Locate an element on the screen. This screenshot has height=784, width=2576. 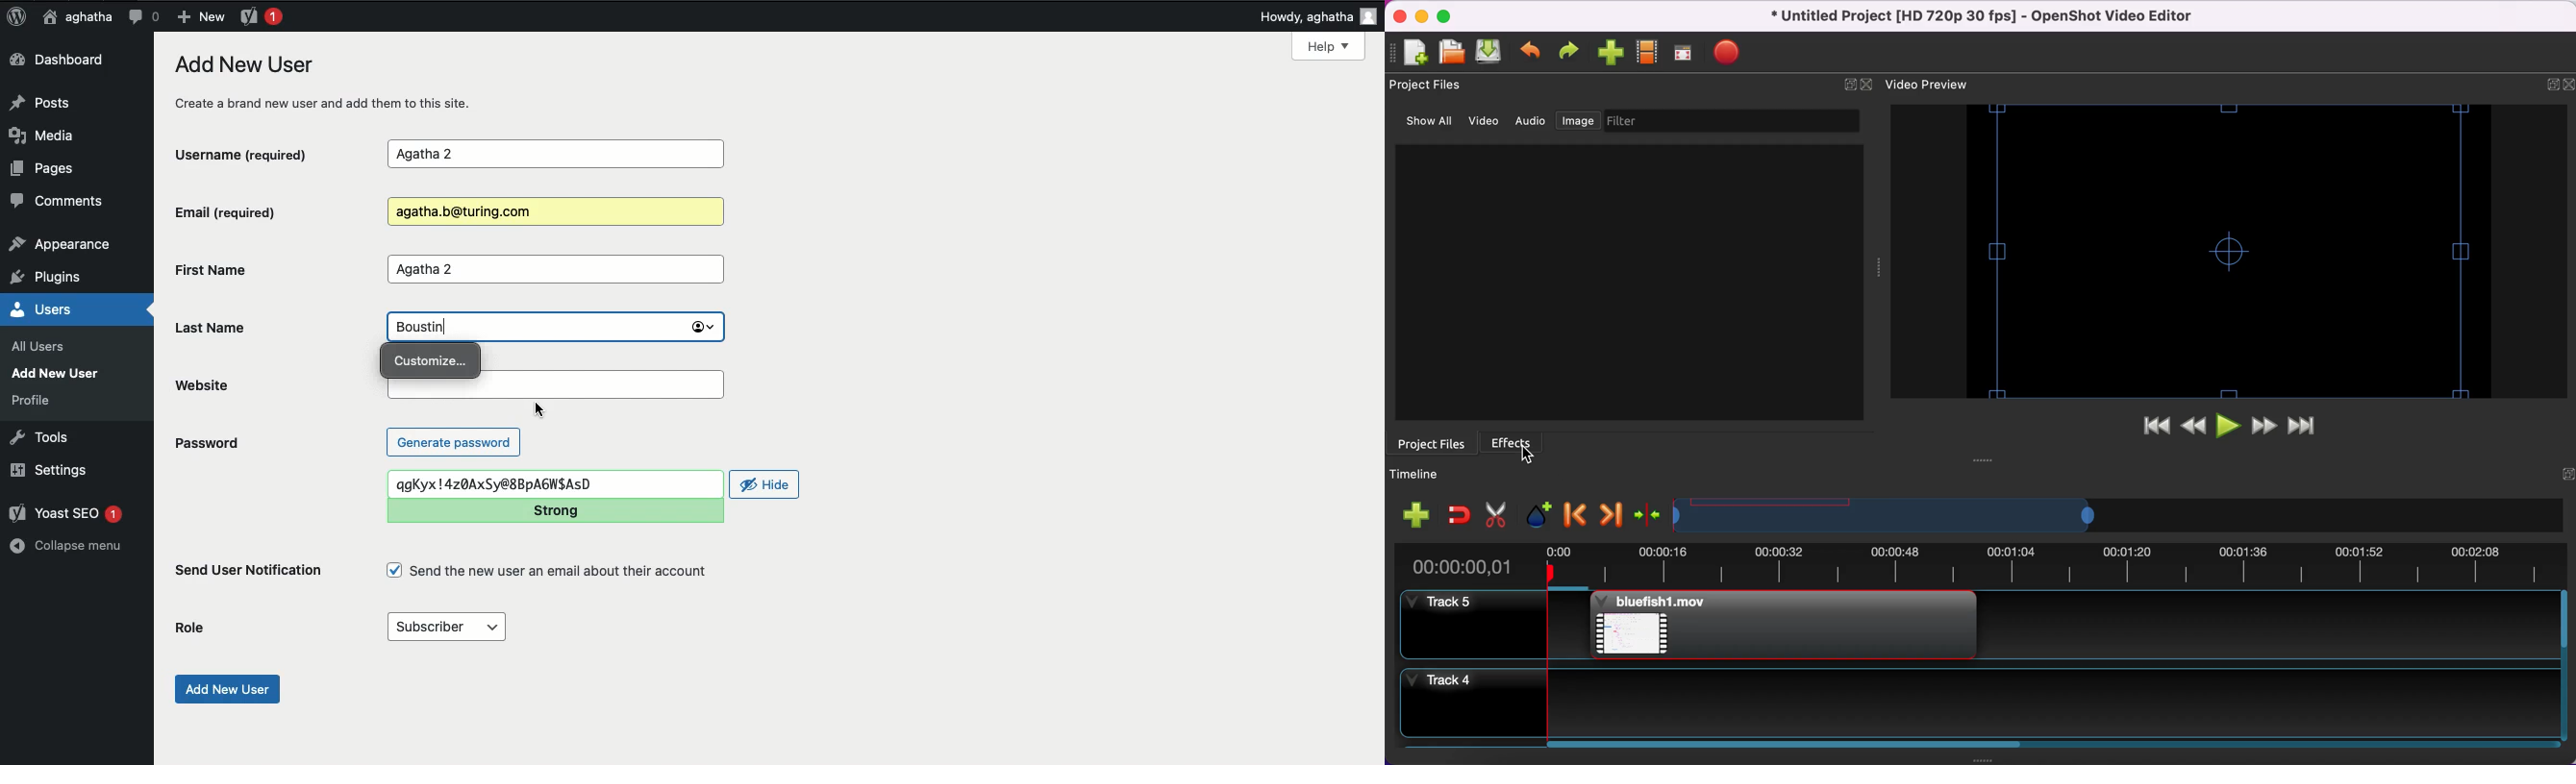
audio is located at coordinates (1529, 121).